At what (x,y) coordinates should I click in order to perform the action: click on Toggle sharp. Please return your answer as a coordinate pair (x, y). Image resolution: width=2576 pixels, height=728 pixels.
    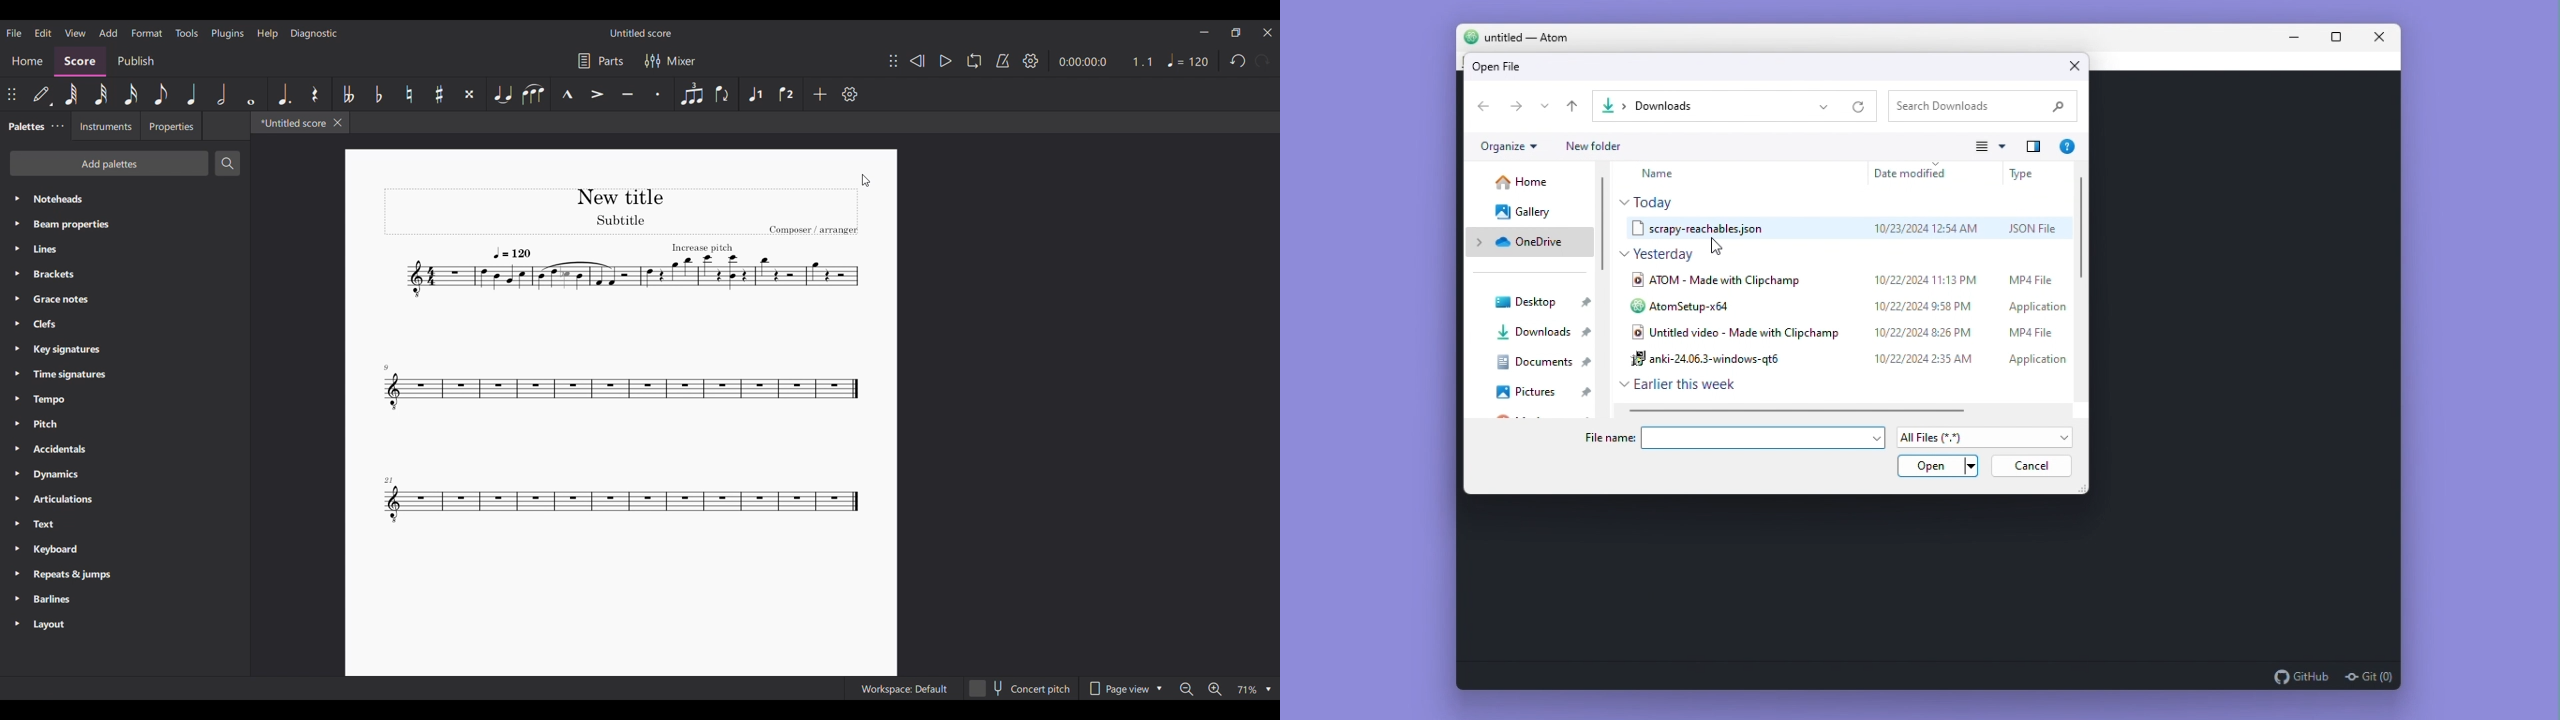
    Looking at the image, I should click on (439, 95).